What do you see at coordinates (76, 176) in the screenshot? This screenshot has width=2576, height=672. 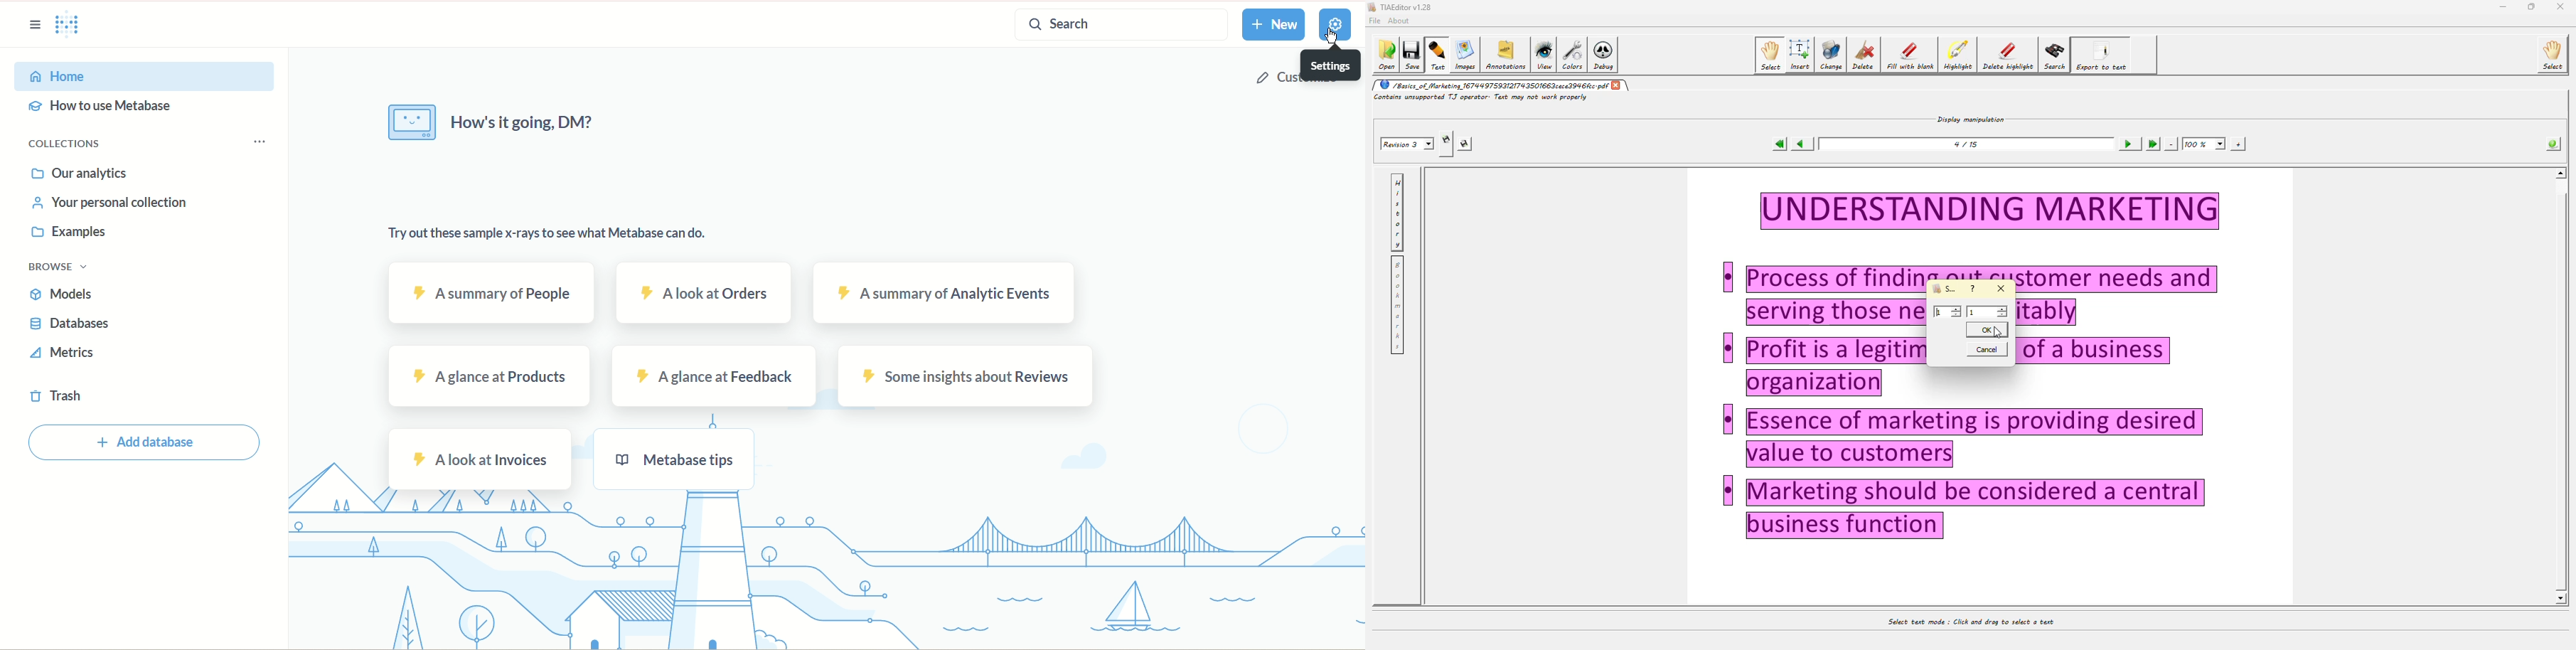 I see `our analytics` at bounding box center [76, 176].